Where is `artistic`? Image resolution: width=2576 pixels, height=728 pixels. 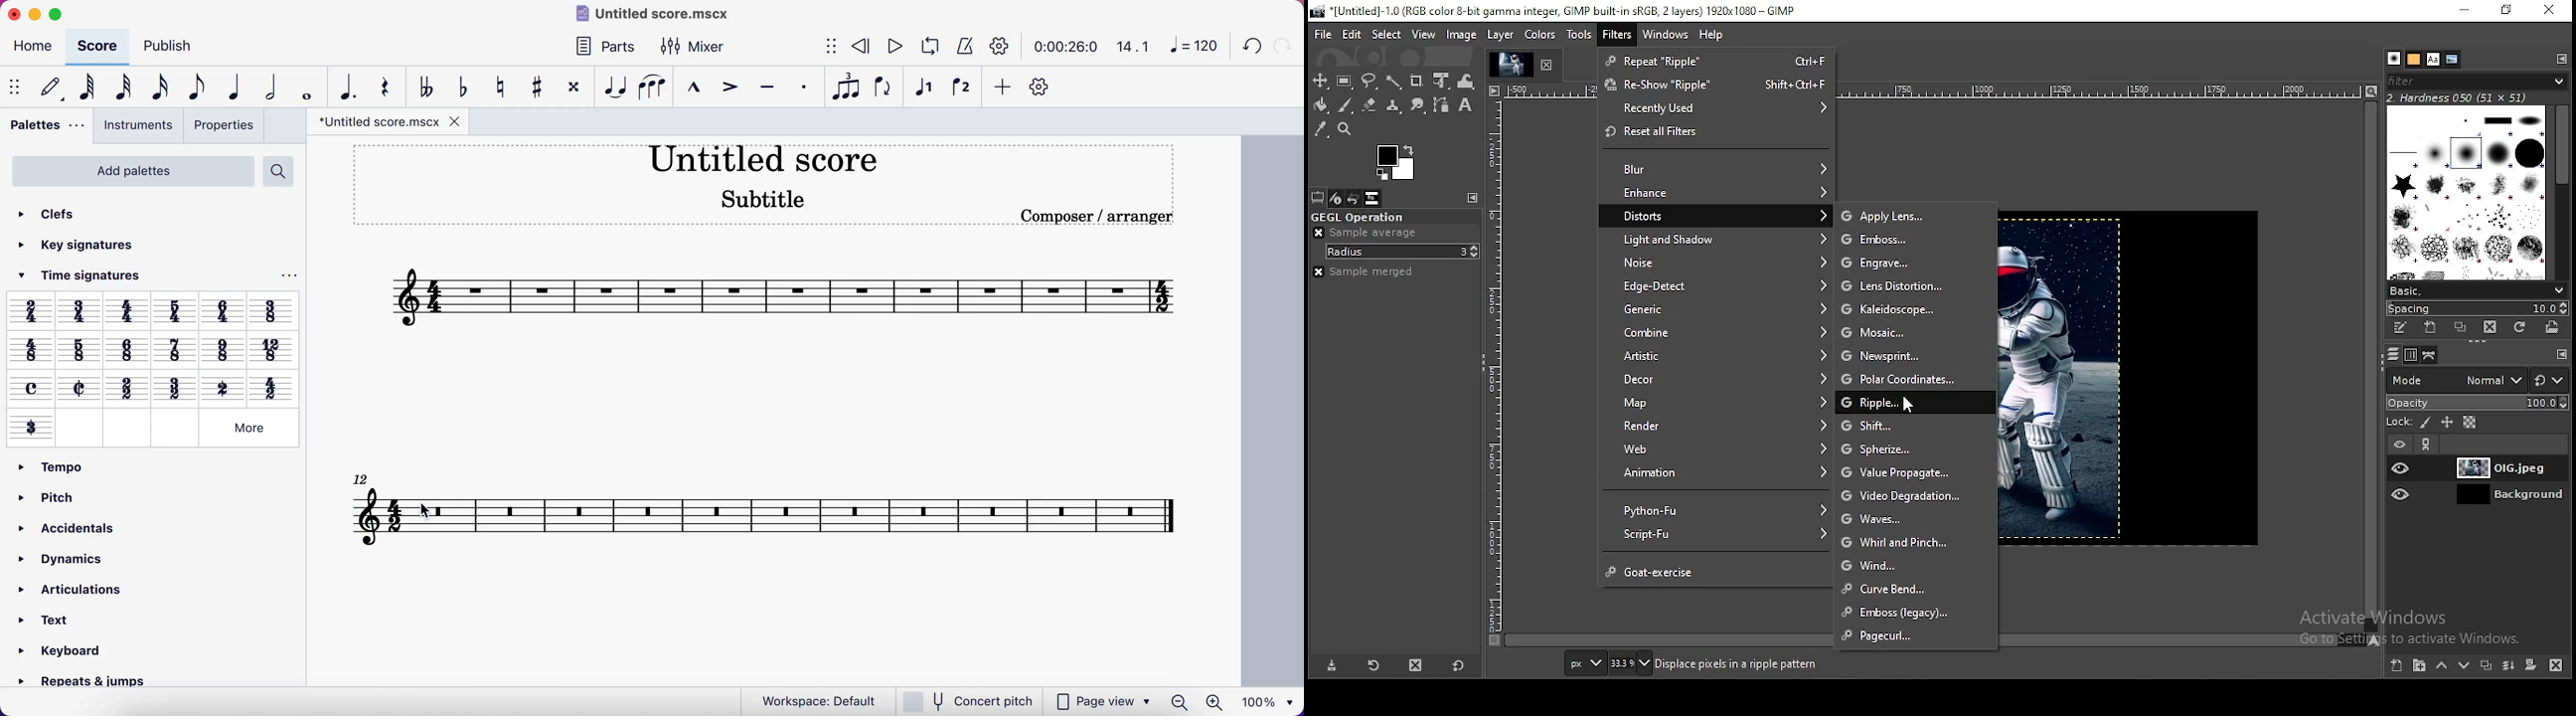
artistic is located at coordinates (1724, 356).